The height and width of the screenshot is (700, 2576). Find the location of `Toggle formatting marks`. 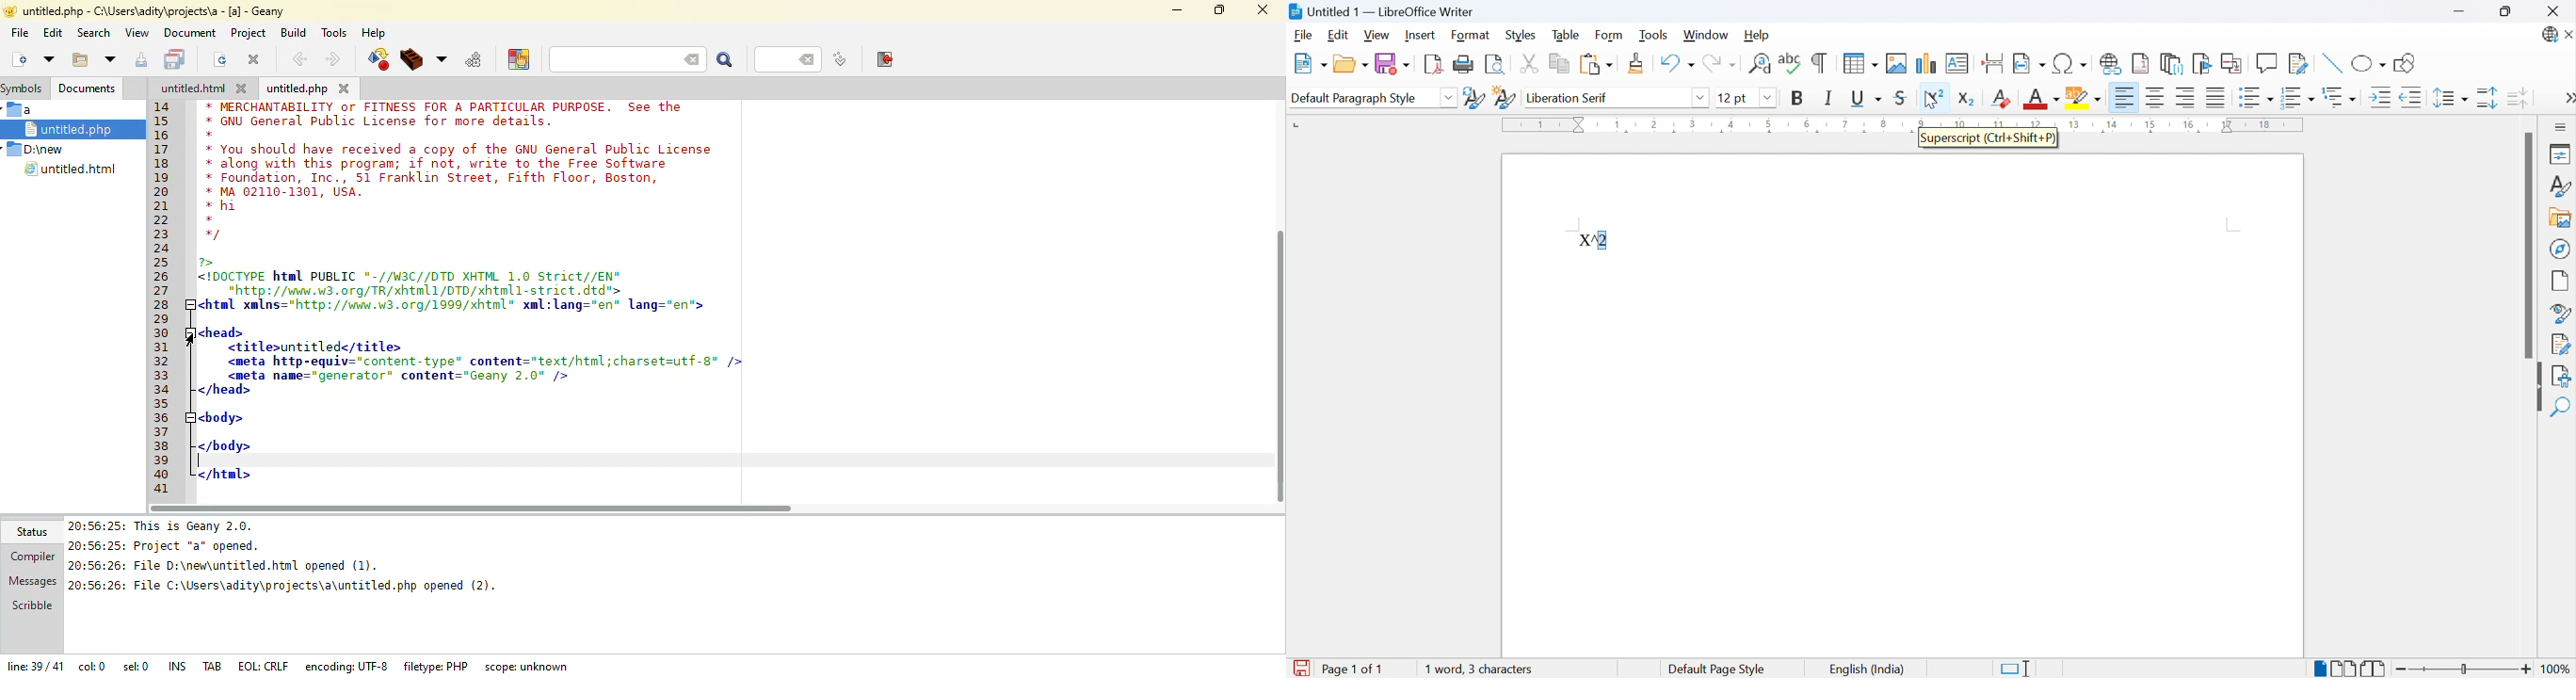

Toggle formatting marks is located at coordinates (1821, 61).